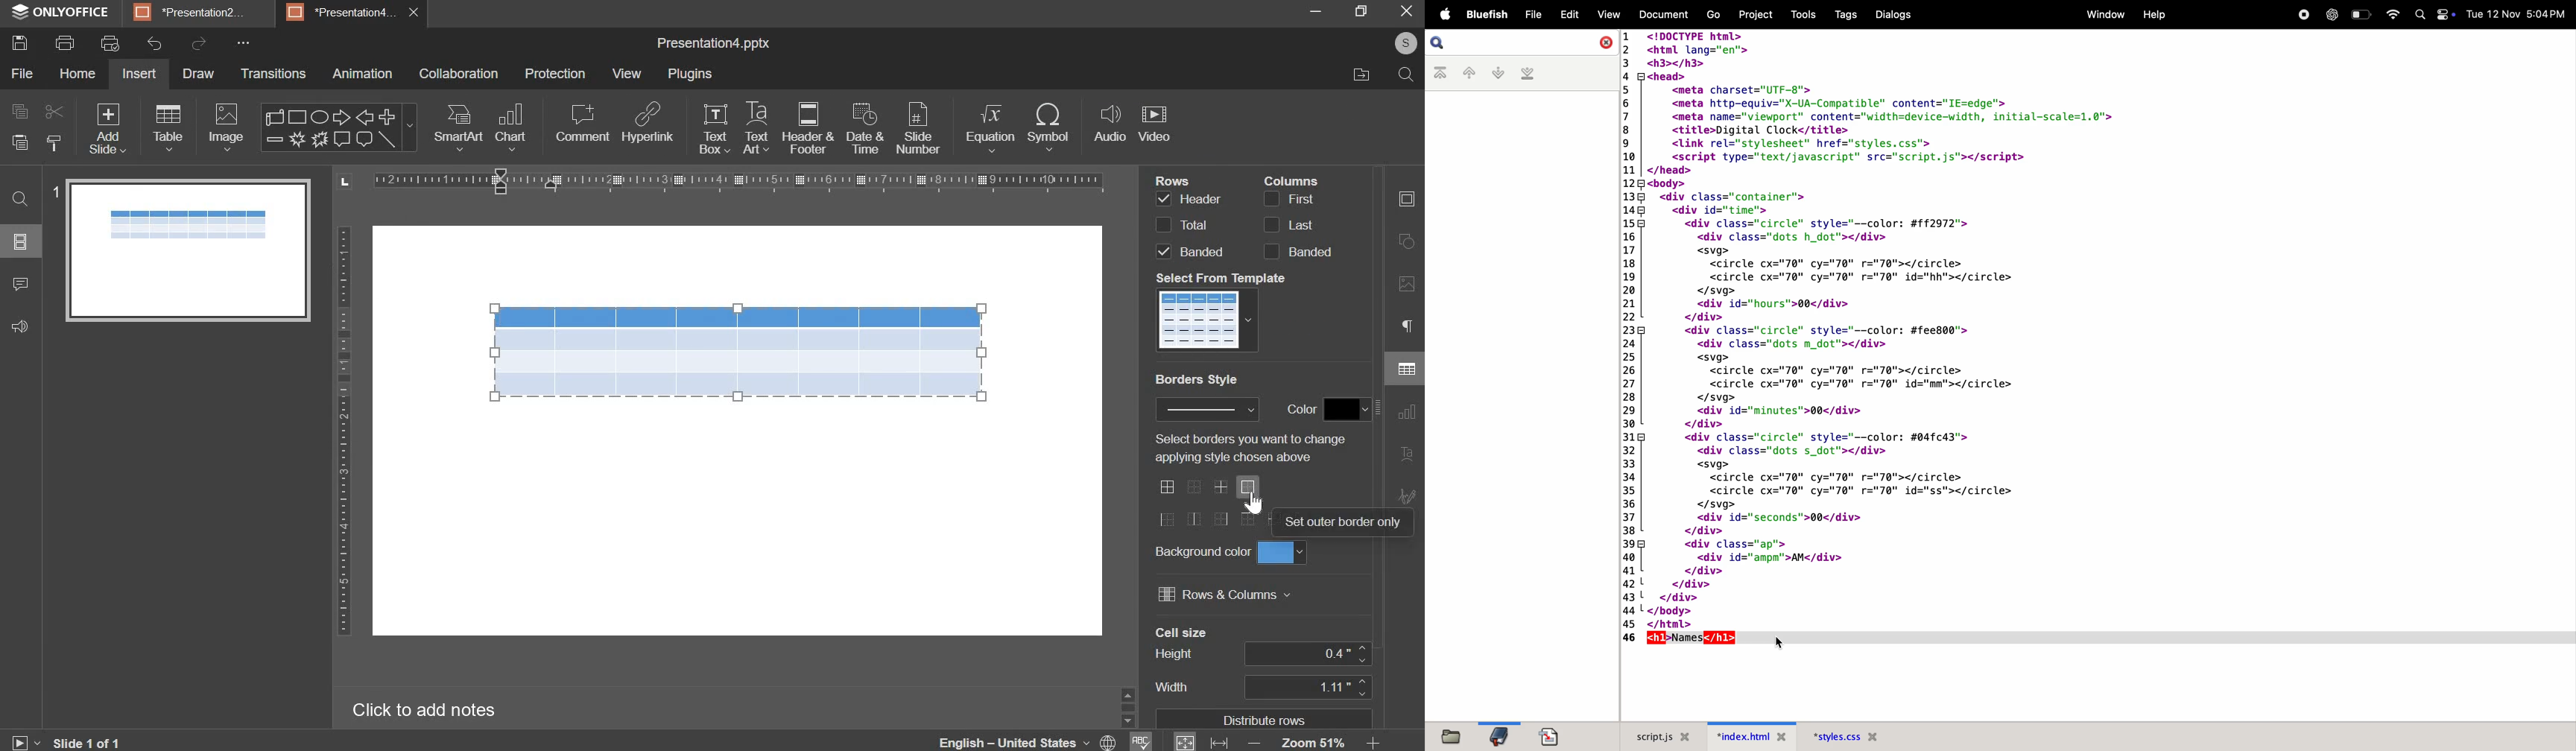  What do you see at coordinates (1894, 15) in the screenshot?
I see `dialogs` at bounding box center [1894, 15].